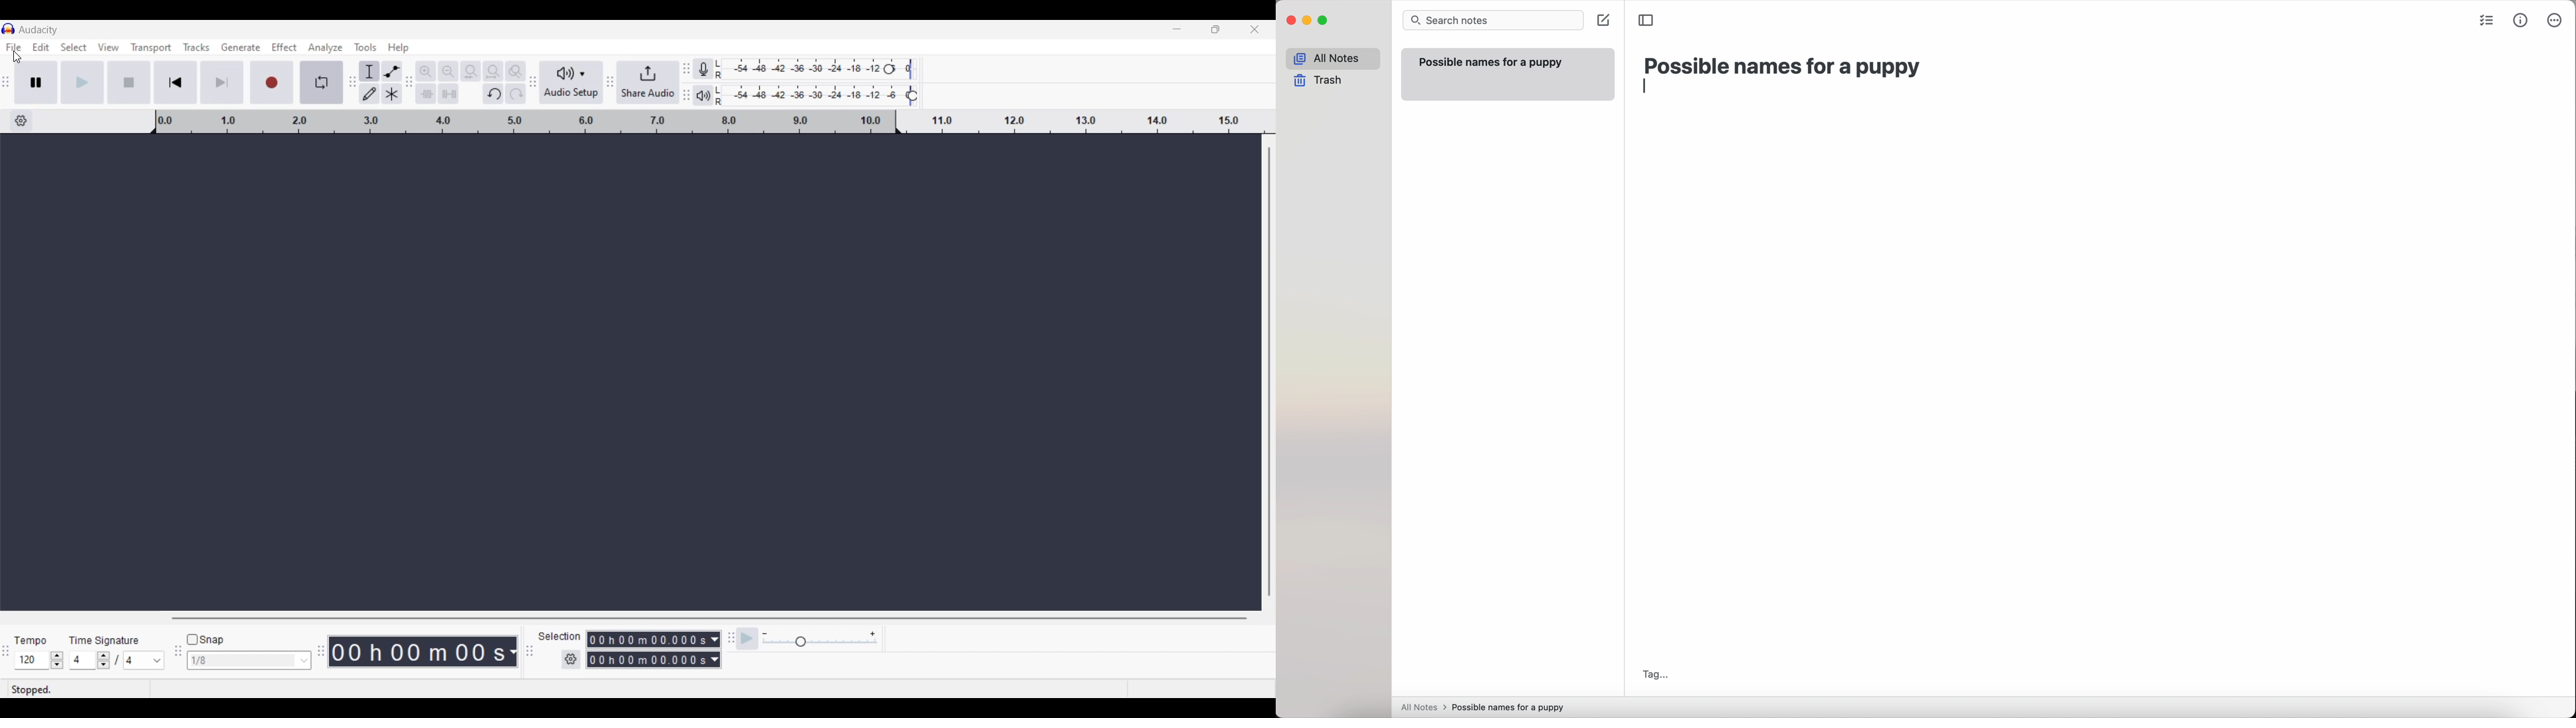  What do you see at coordinates (1333, 58) in the screenshot?
I see `all notes` at bounding box center [1333, 58].